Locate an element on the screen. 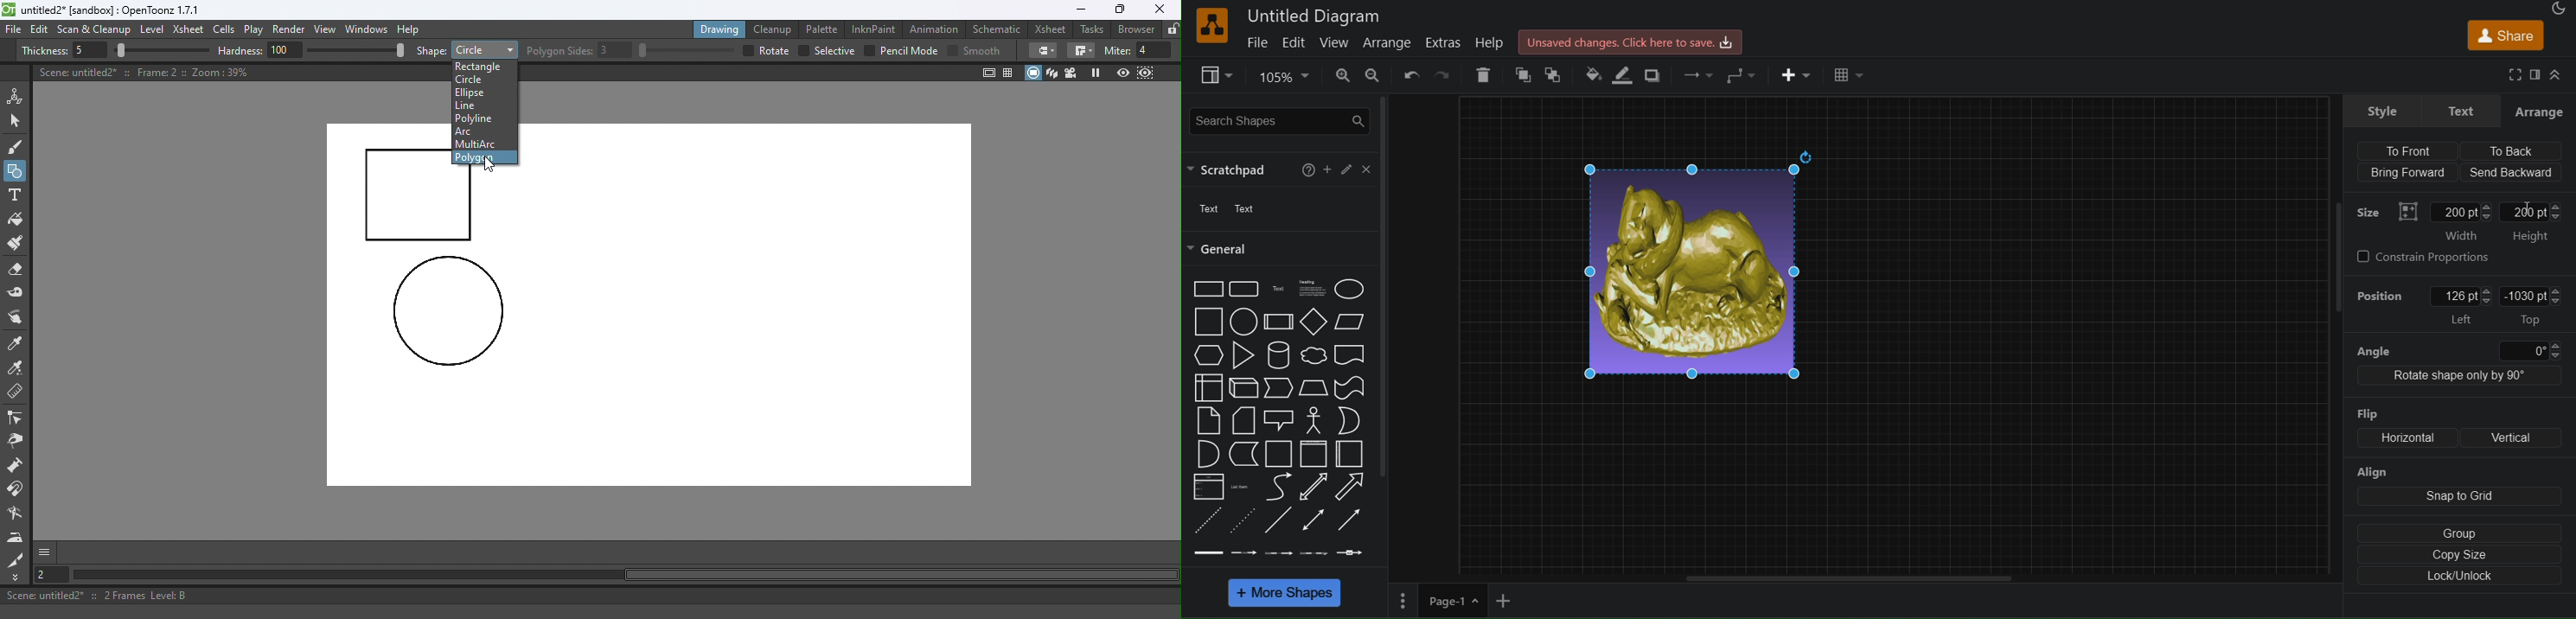 The height and width of the screenshot is (644, 2576). Text cursor is located at coordinates (2527, 202).